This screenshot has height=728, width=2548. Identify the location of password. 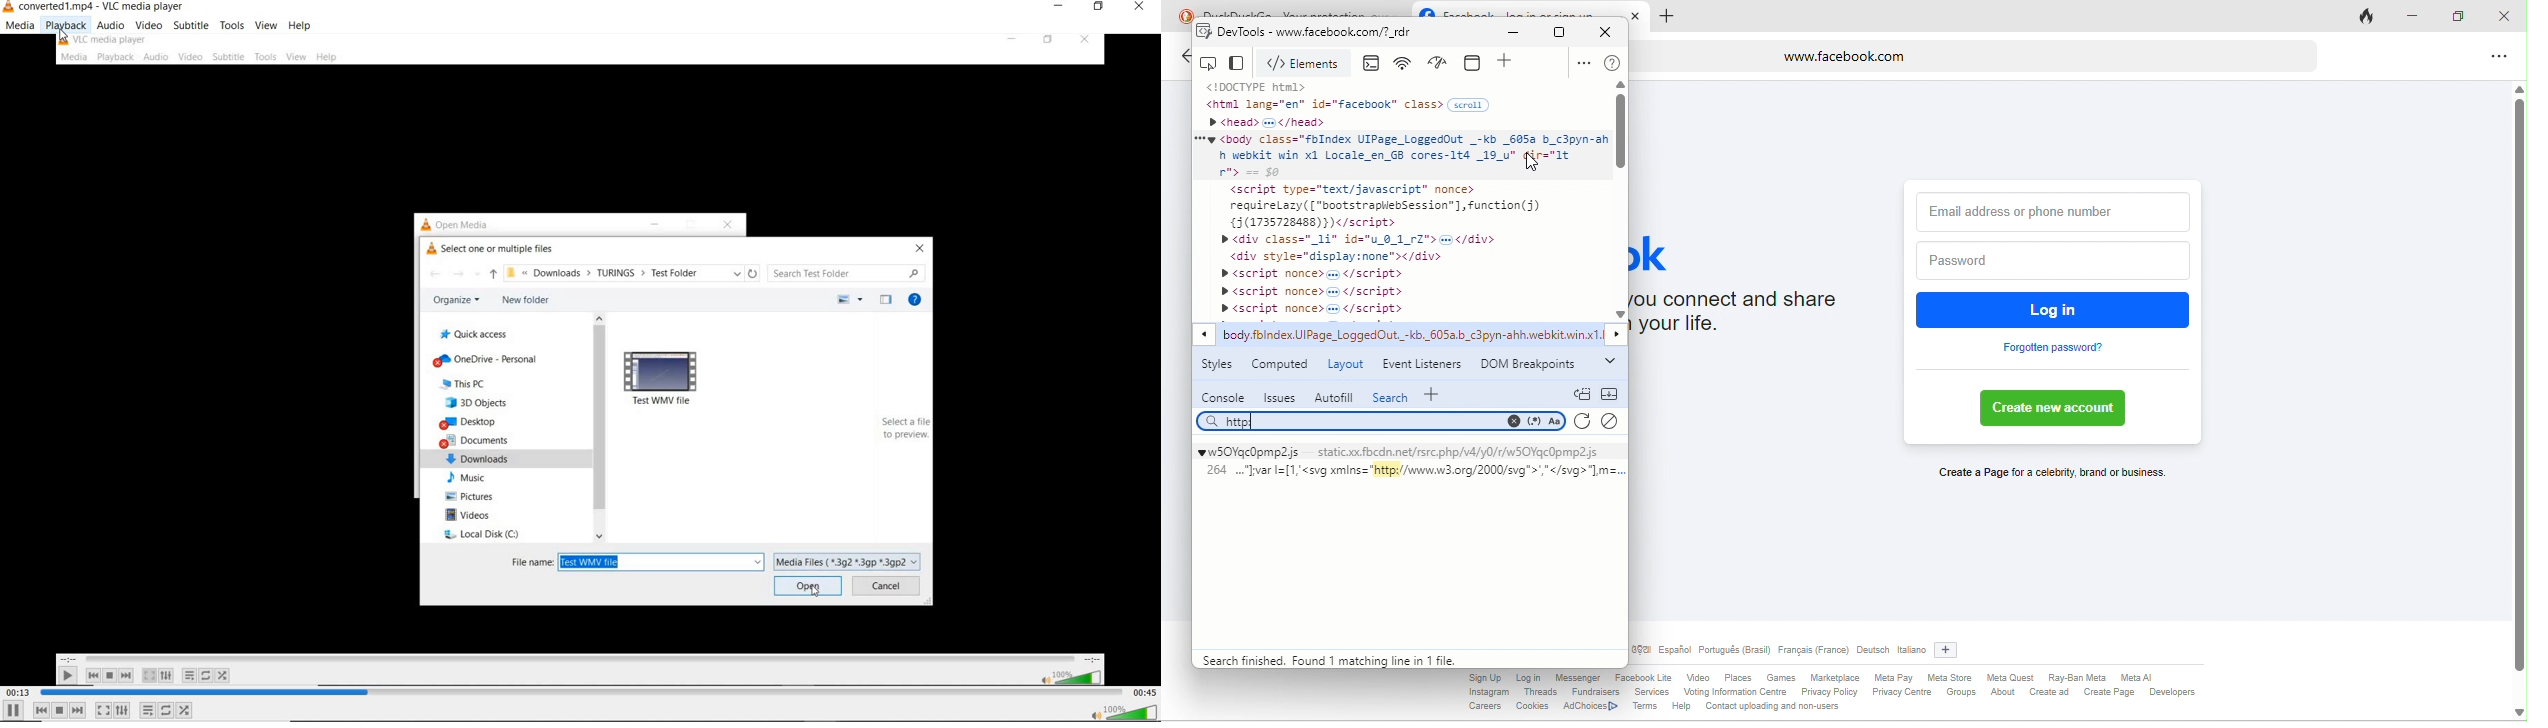
(2049, 261).